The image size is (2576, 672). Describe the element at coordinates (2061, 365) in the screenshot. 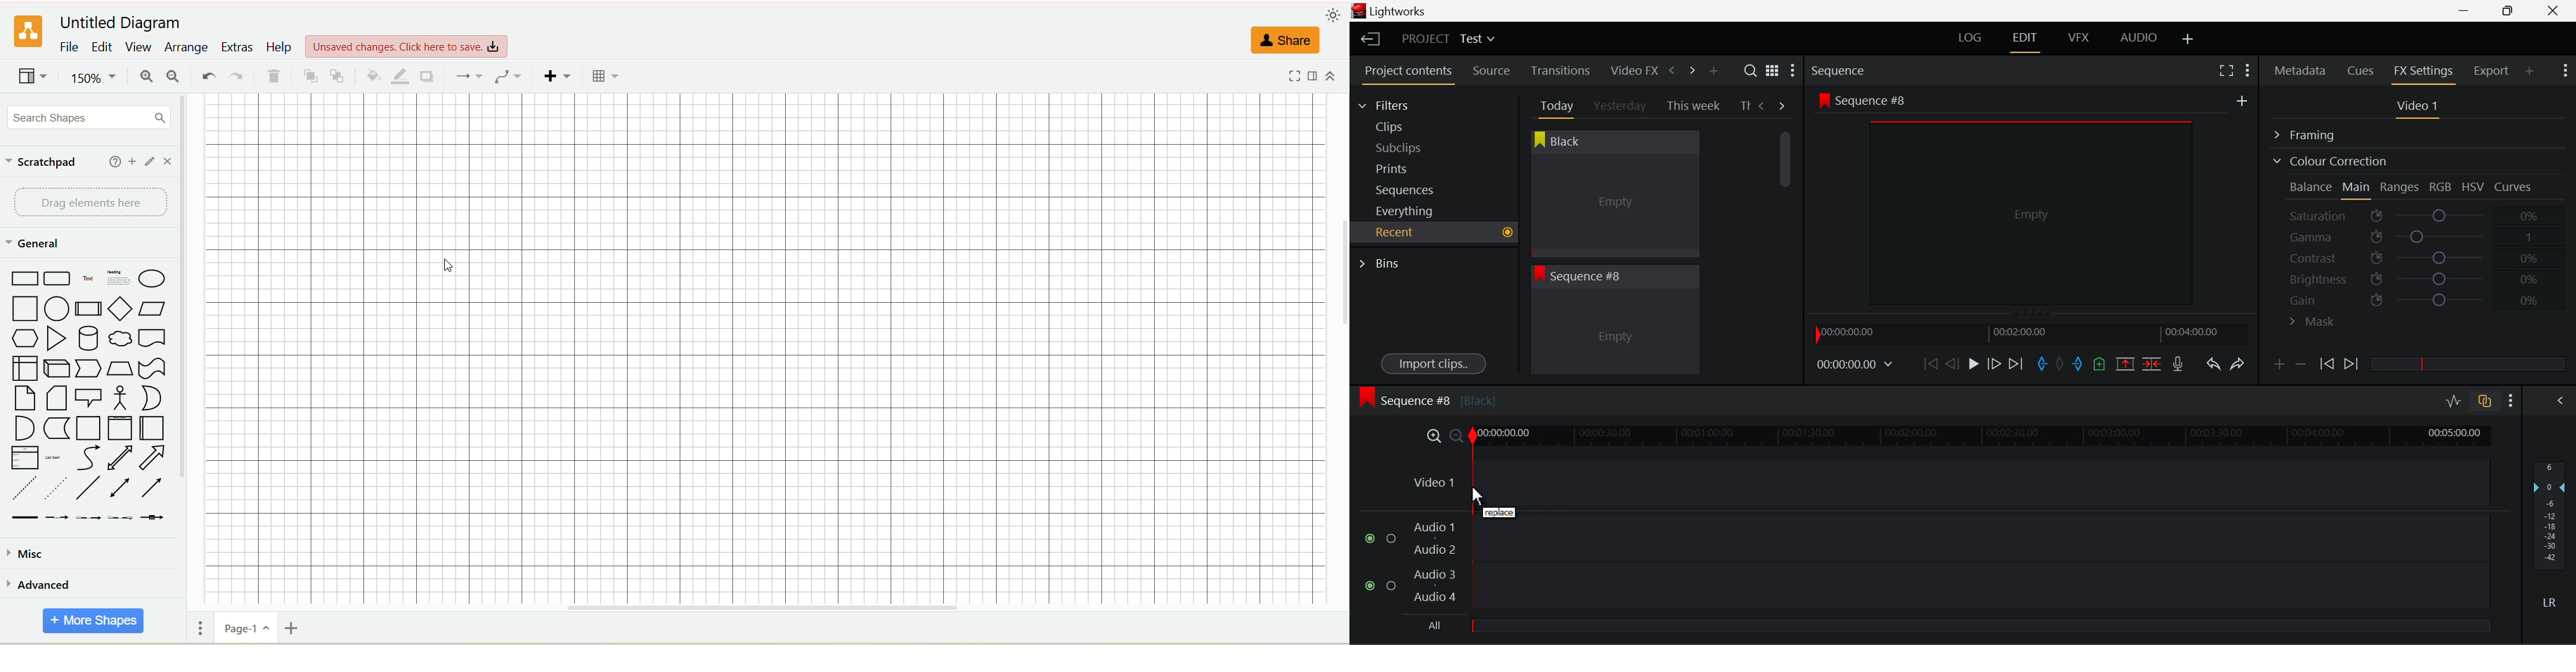

I see `Remove All Marks` at that location.